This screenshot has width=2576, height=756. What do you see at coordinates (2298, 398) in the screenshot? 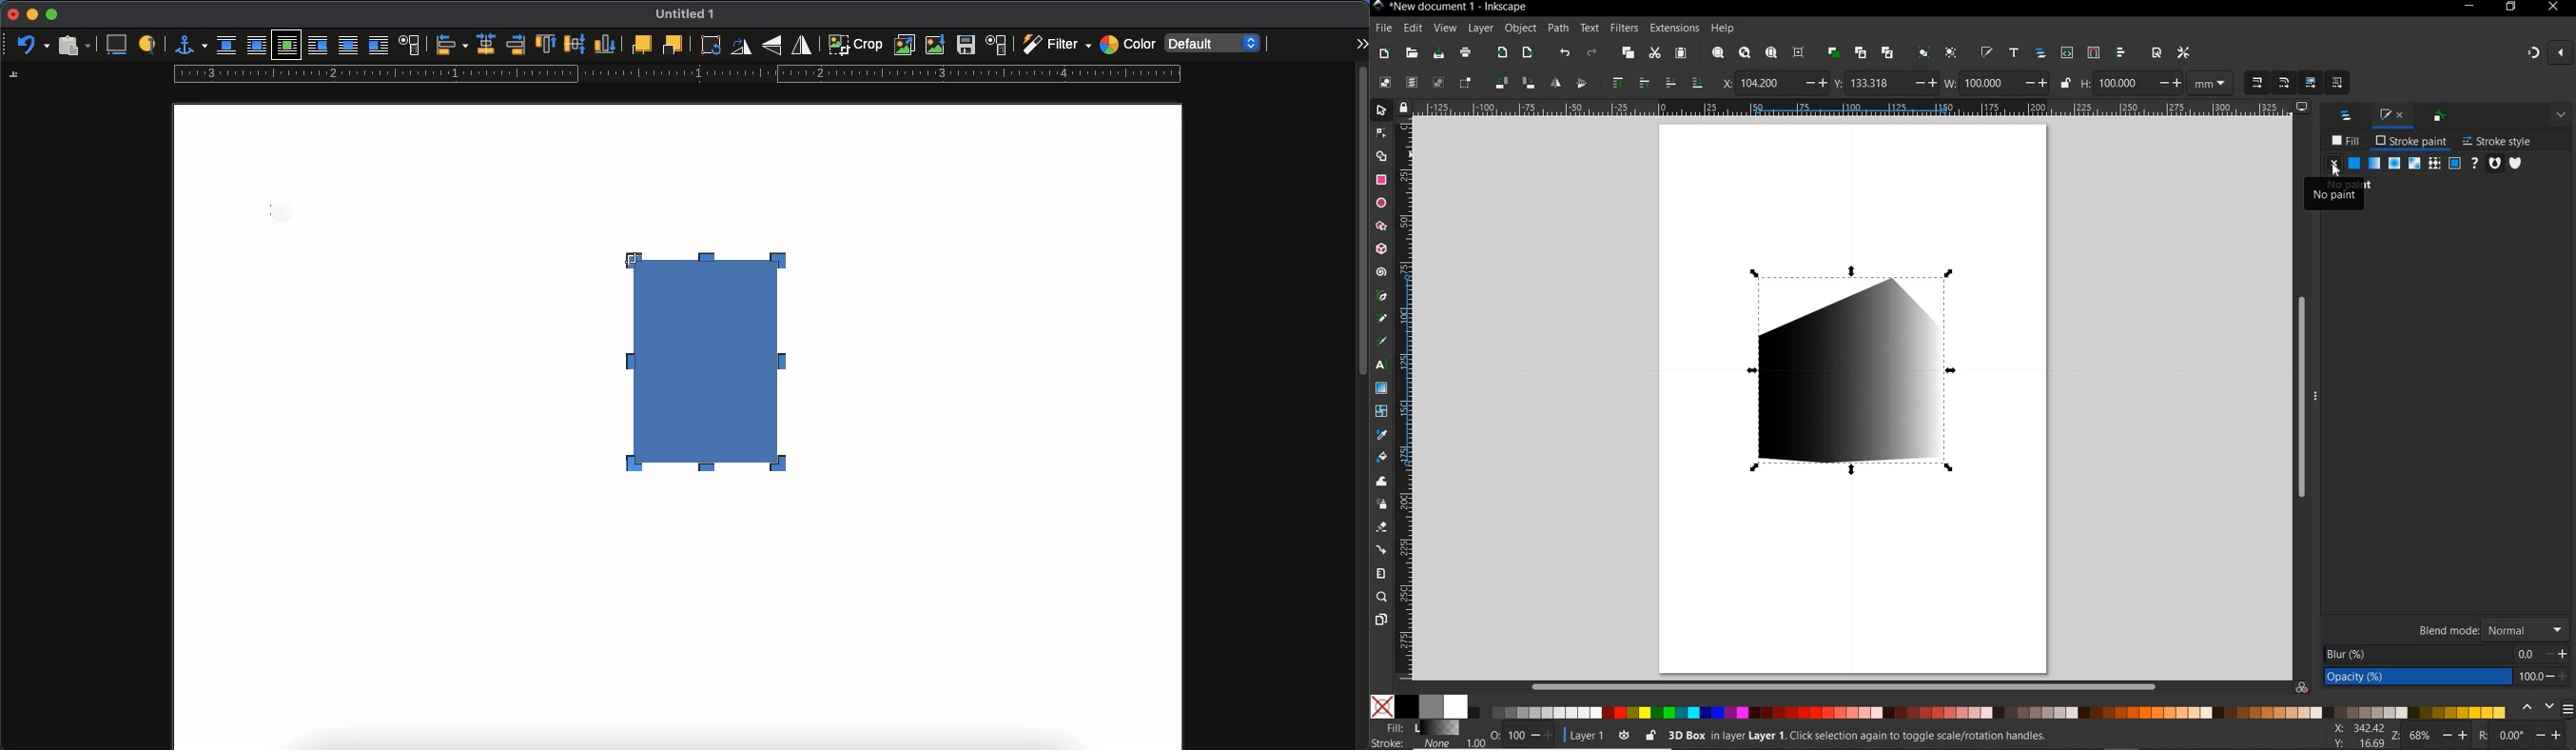
I see `SCROLLBAR` at bounding box center [2298, 398].